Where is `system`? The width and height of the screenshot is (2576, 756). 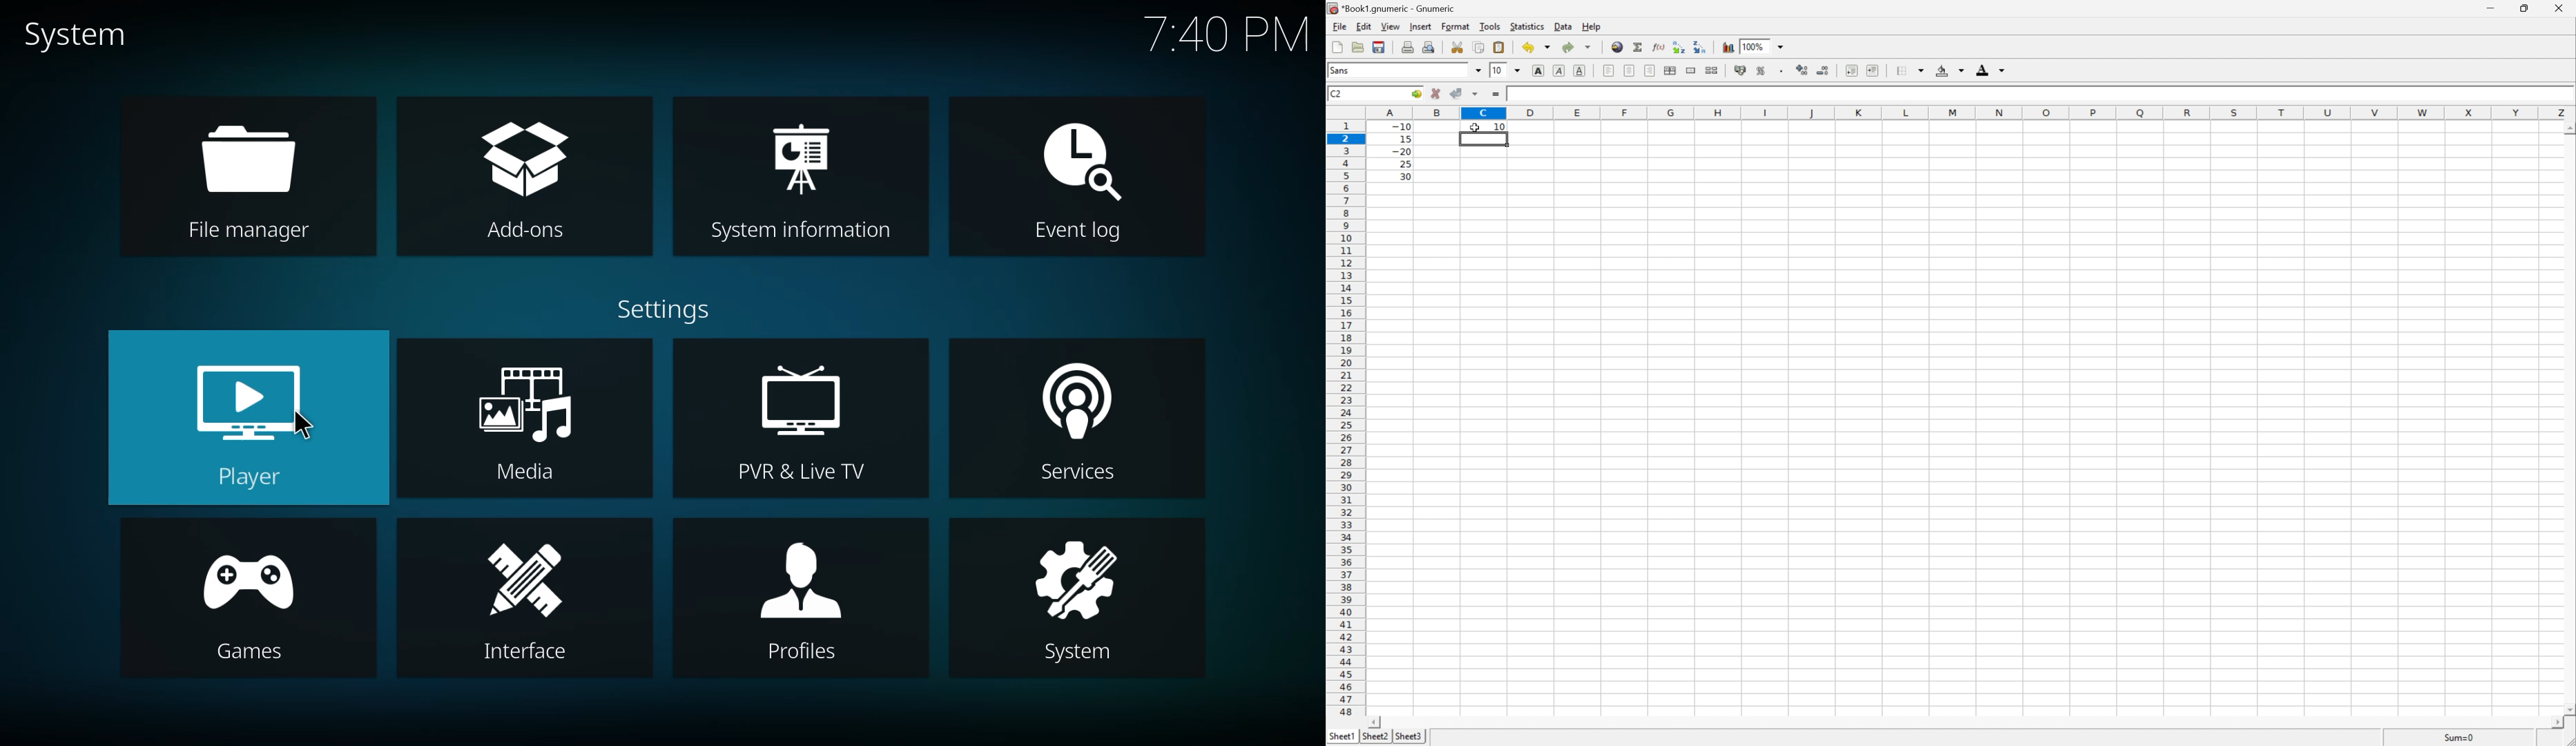
system is located at coordinates (1082, 604).